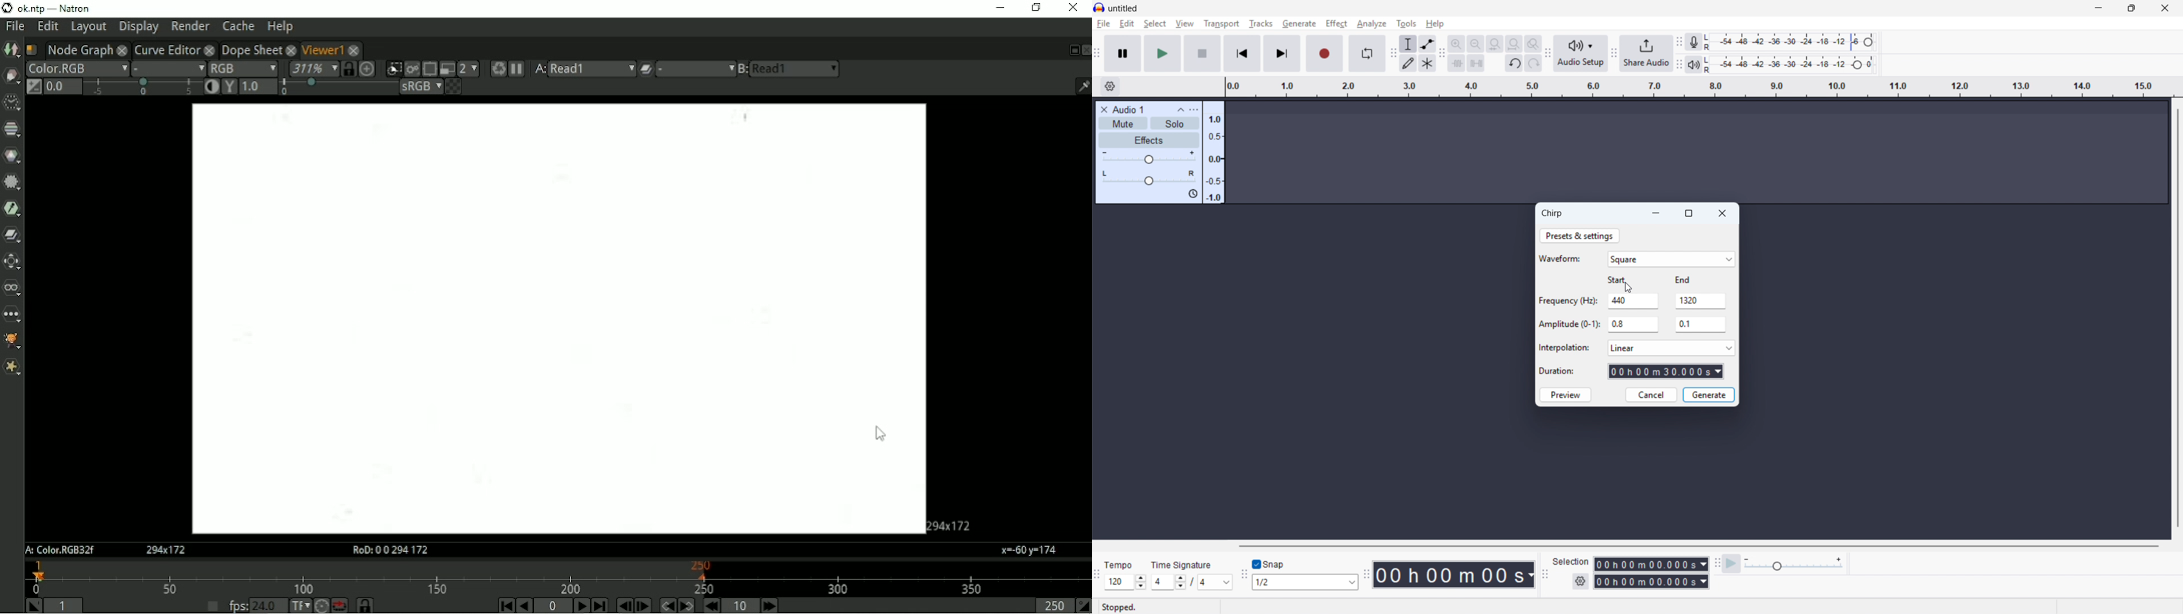 The height and width of the screenshot is (616, 2184). What do you see at coordinates (1175, 123) in the screenshot?
I see `Solo ` at bounding box center [1175, 123].